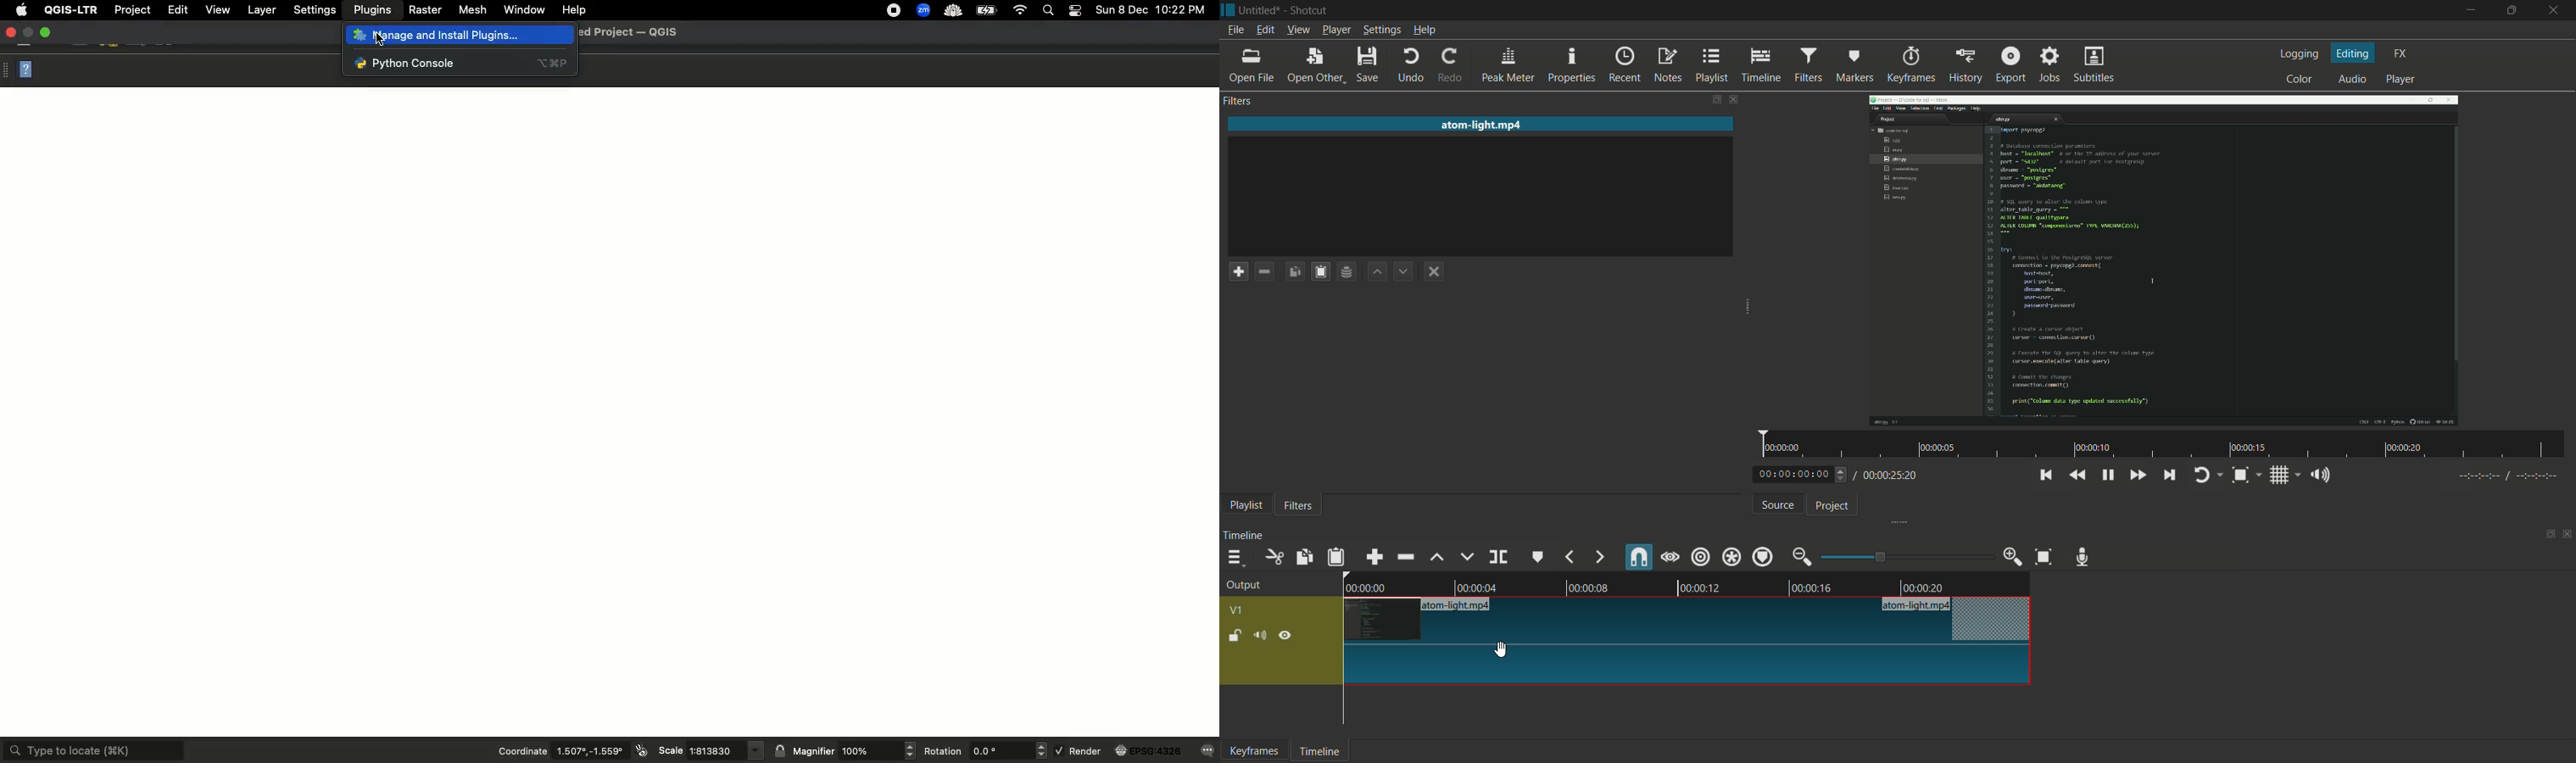 This screenshot has width=2576, height=784. I want to click on redo, so click(1450, 66).